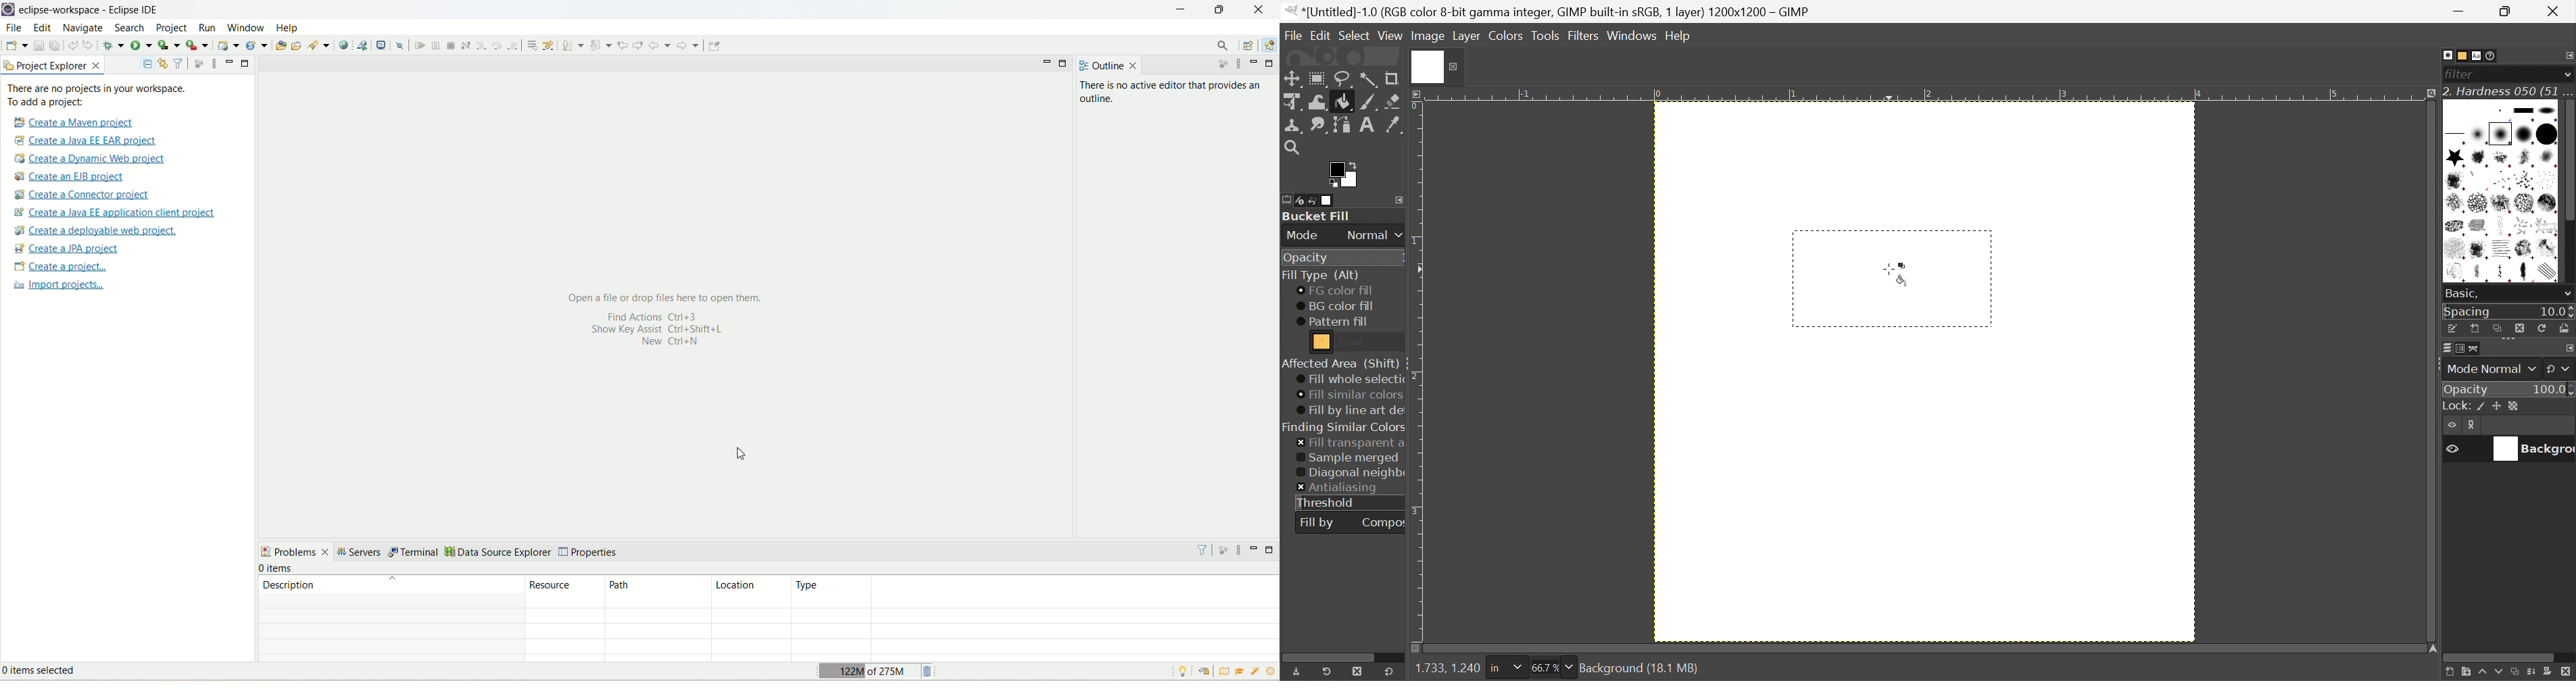 This screenshot has height=700, width=2576. I want to click on Clone Tool, so click(1294, 126).